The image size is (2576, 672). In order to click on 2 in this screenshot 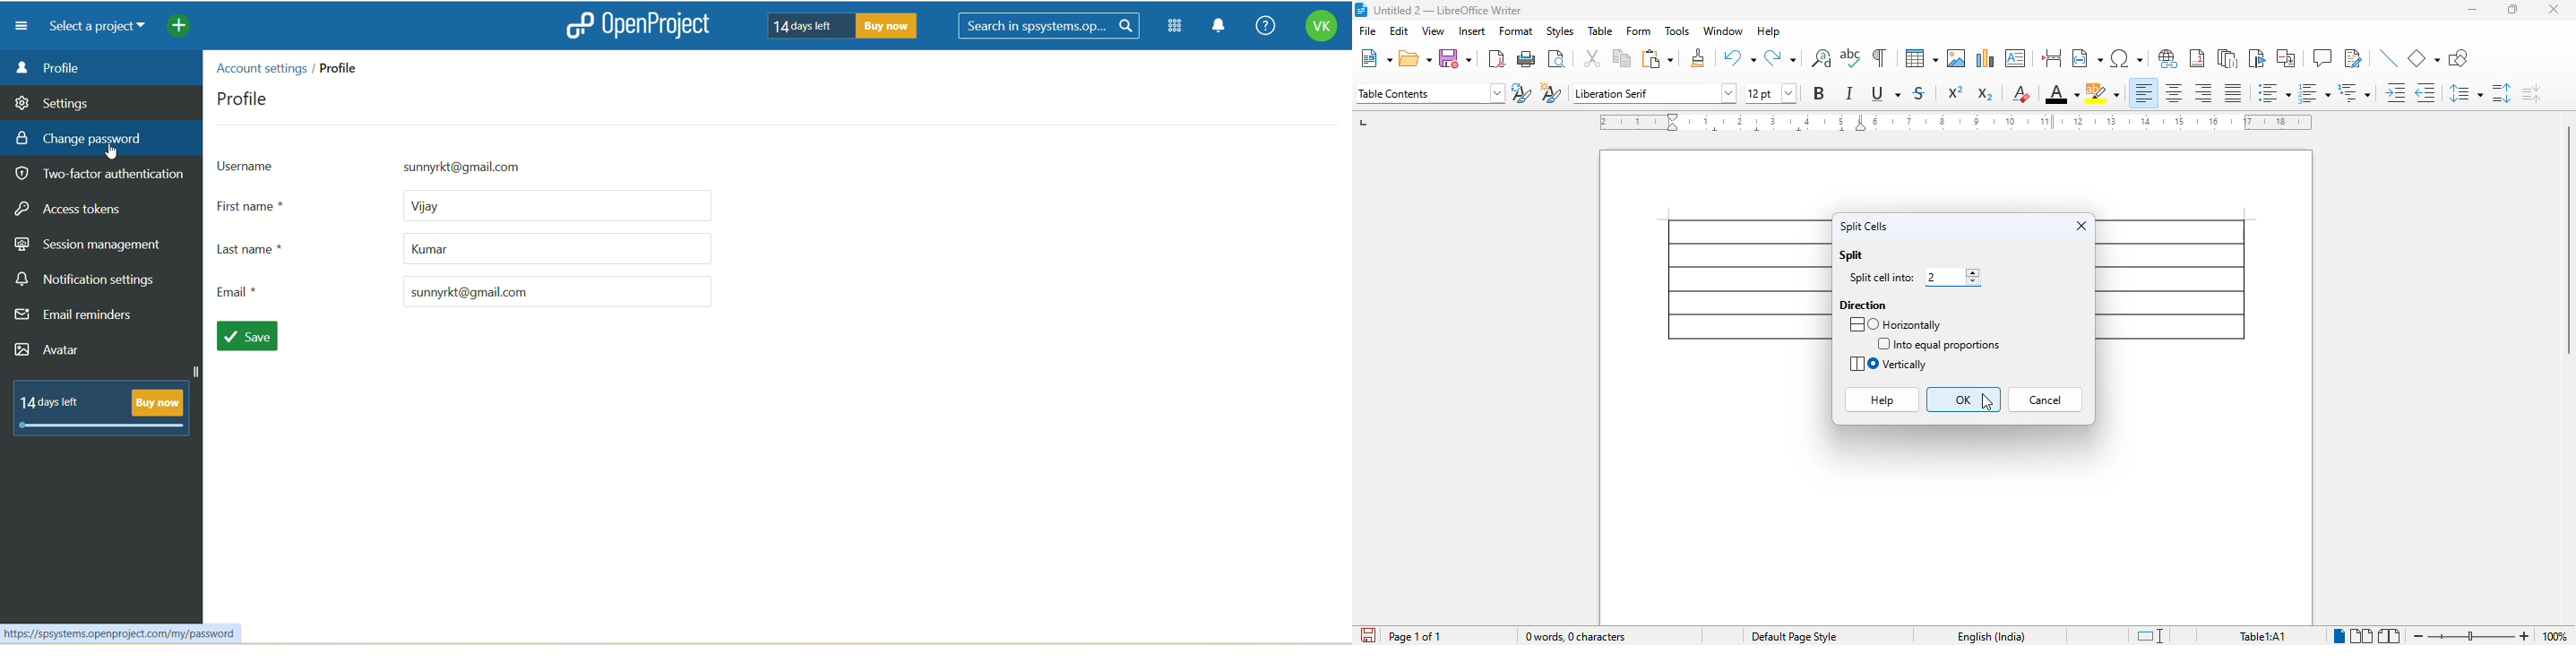, I will do `click(1951, 277)`.